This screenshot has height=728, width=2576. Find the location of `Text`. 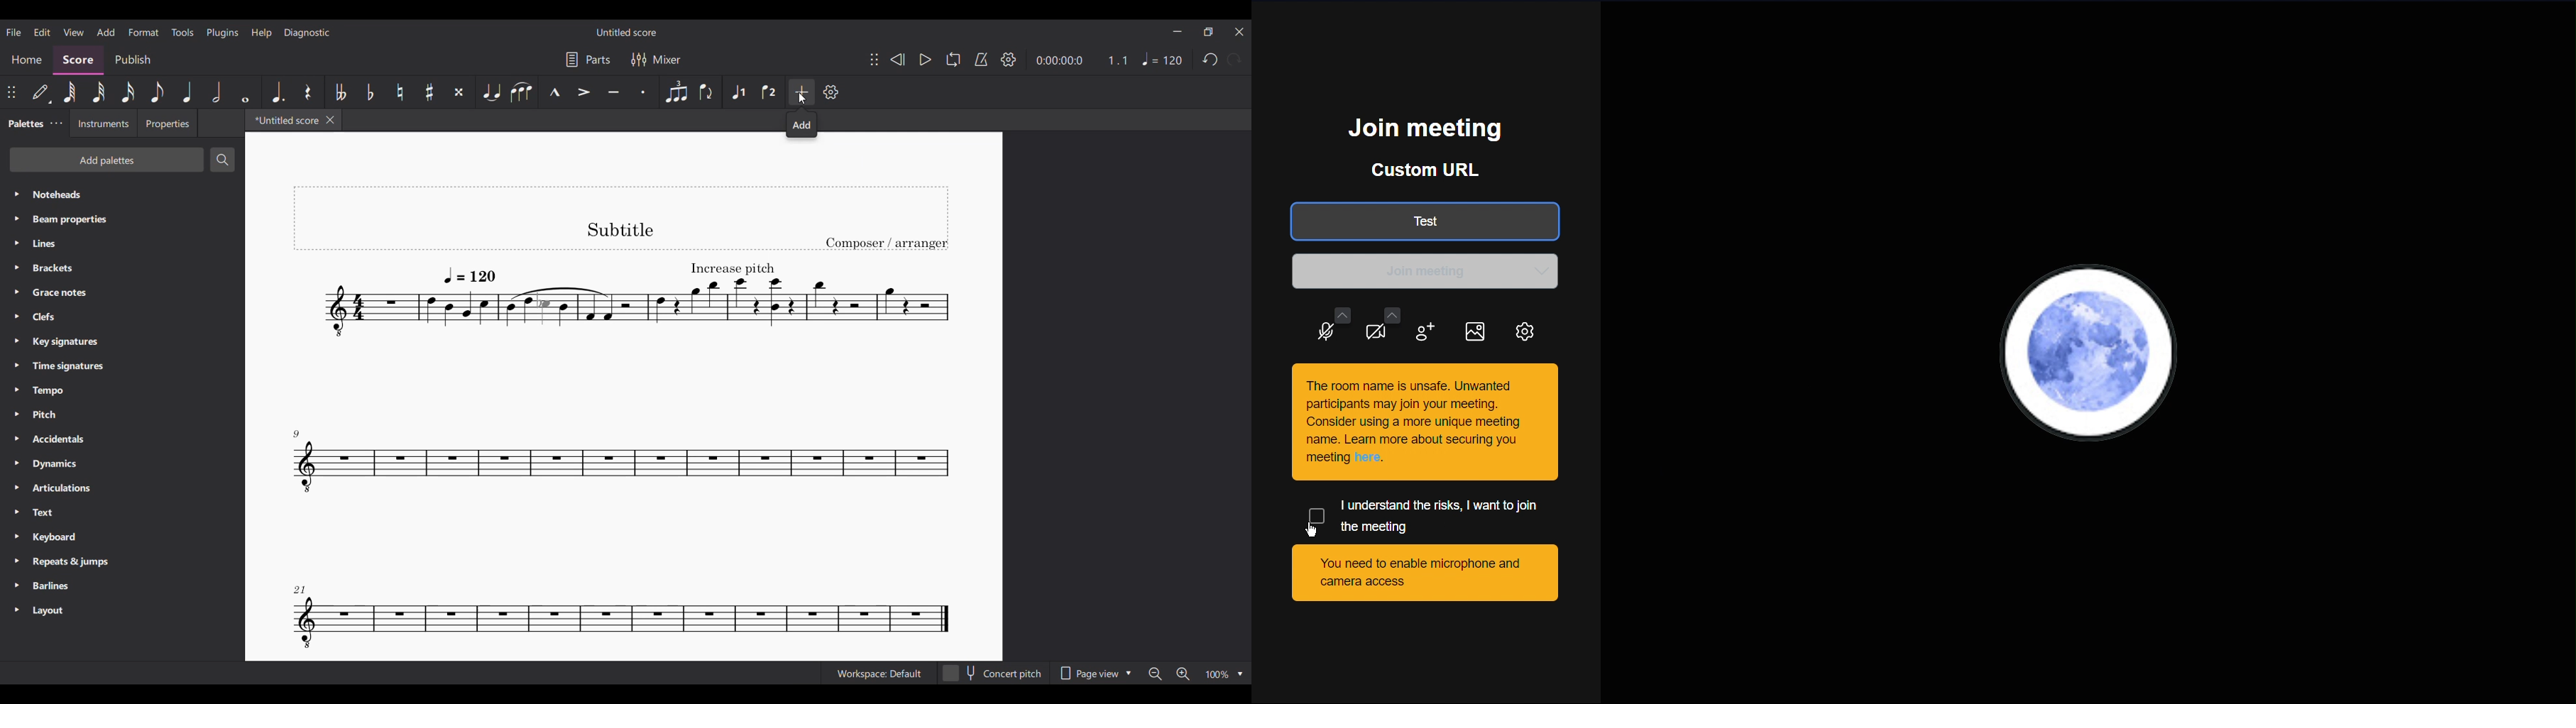

Text is located at coordinates (123, 512).